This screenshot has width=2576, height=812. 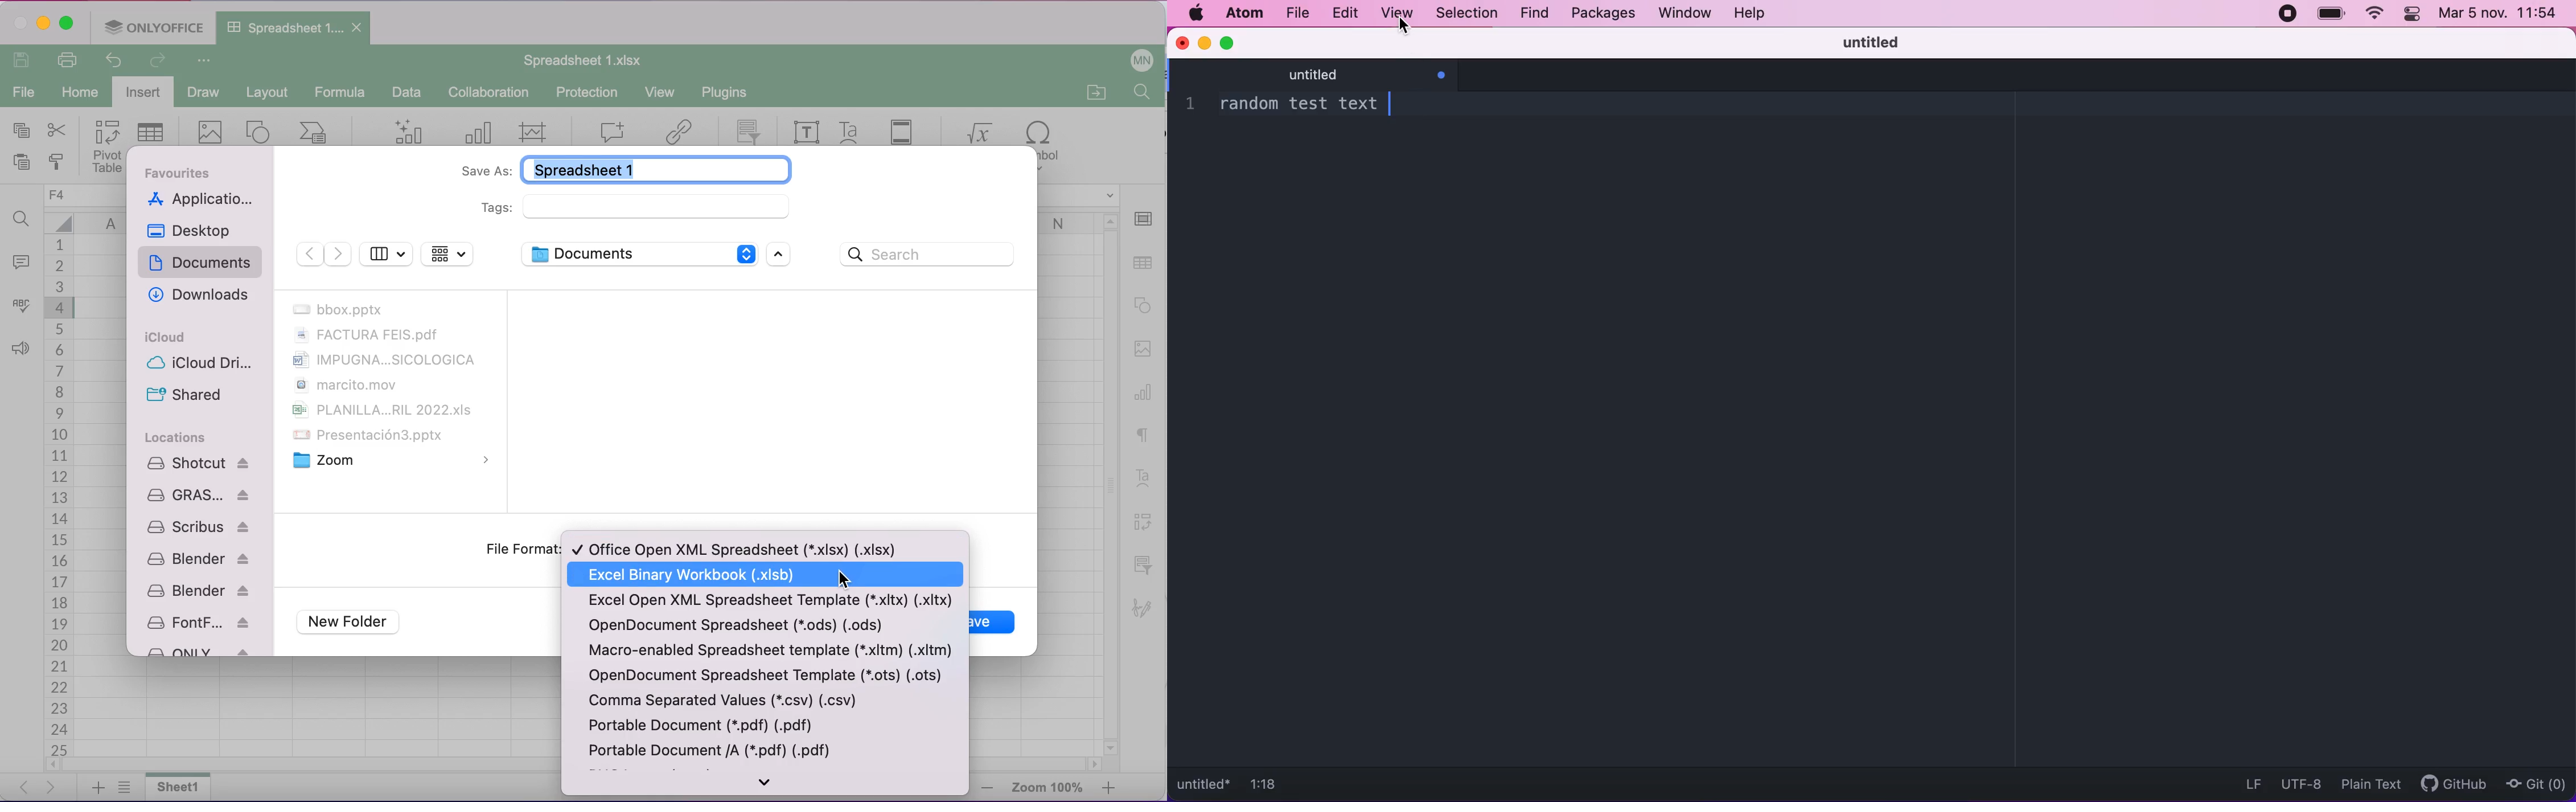 I want to click on file title, so click(x=1205, y=786).